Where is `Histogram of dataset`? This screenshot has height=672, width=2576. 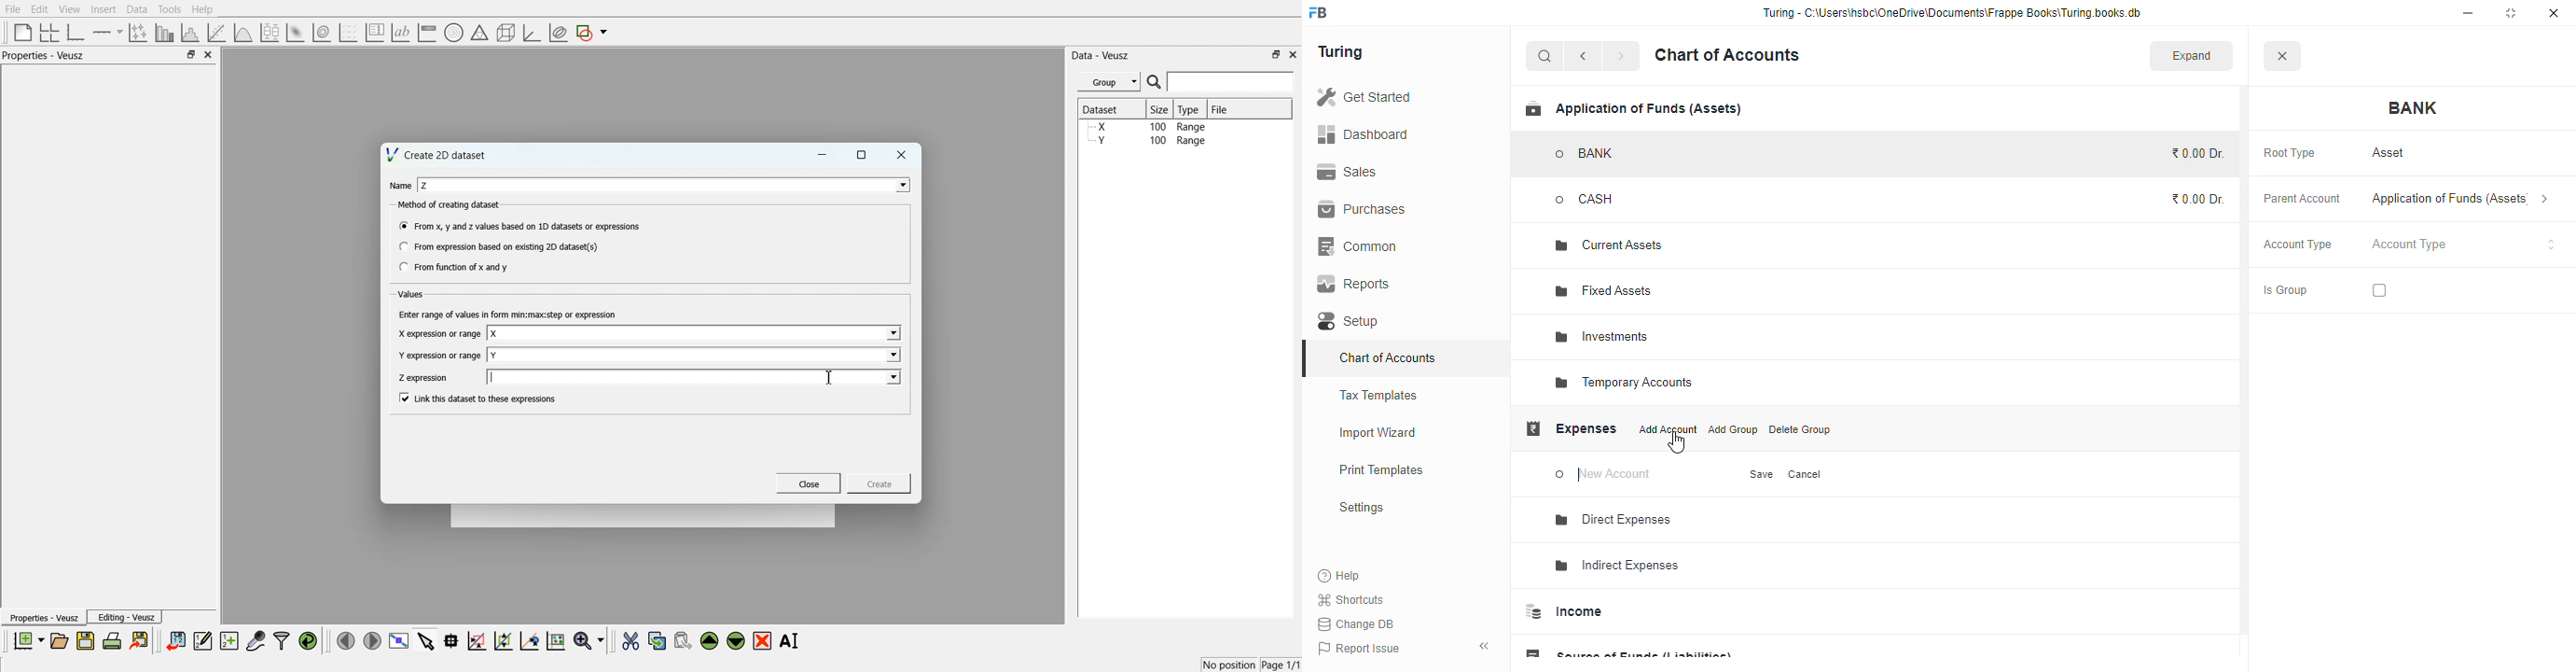 Histogram of dataset is located at coordinates (189, 33).